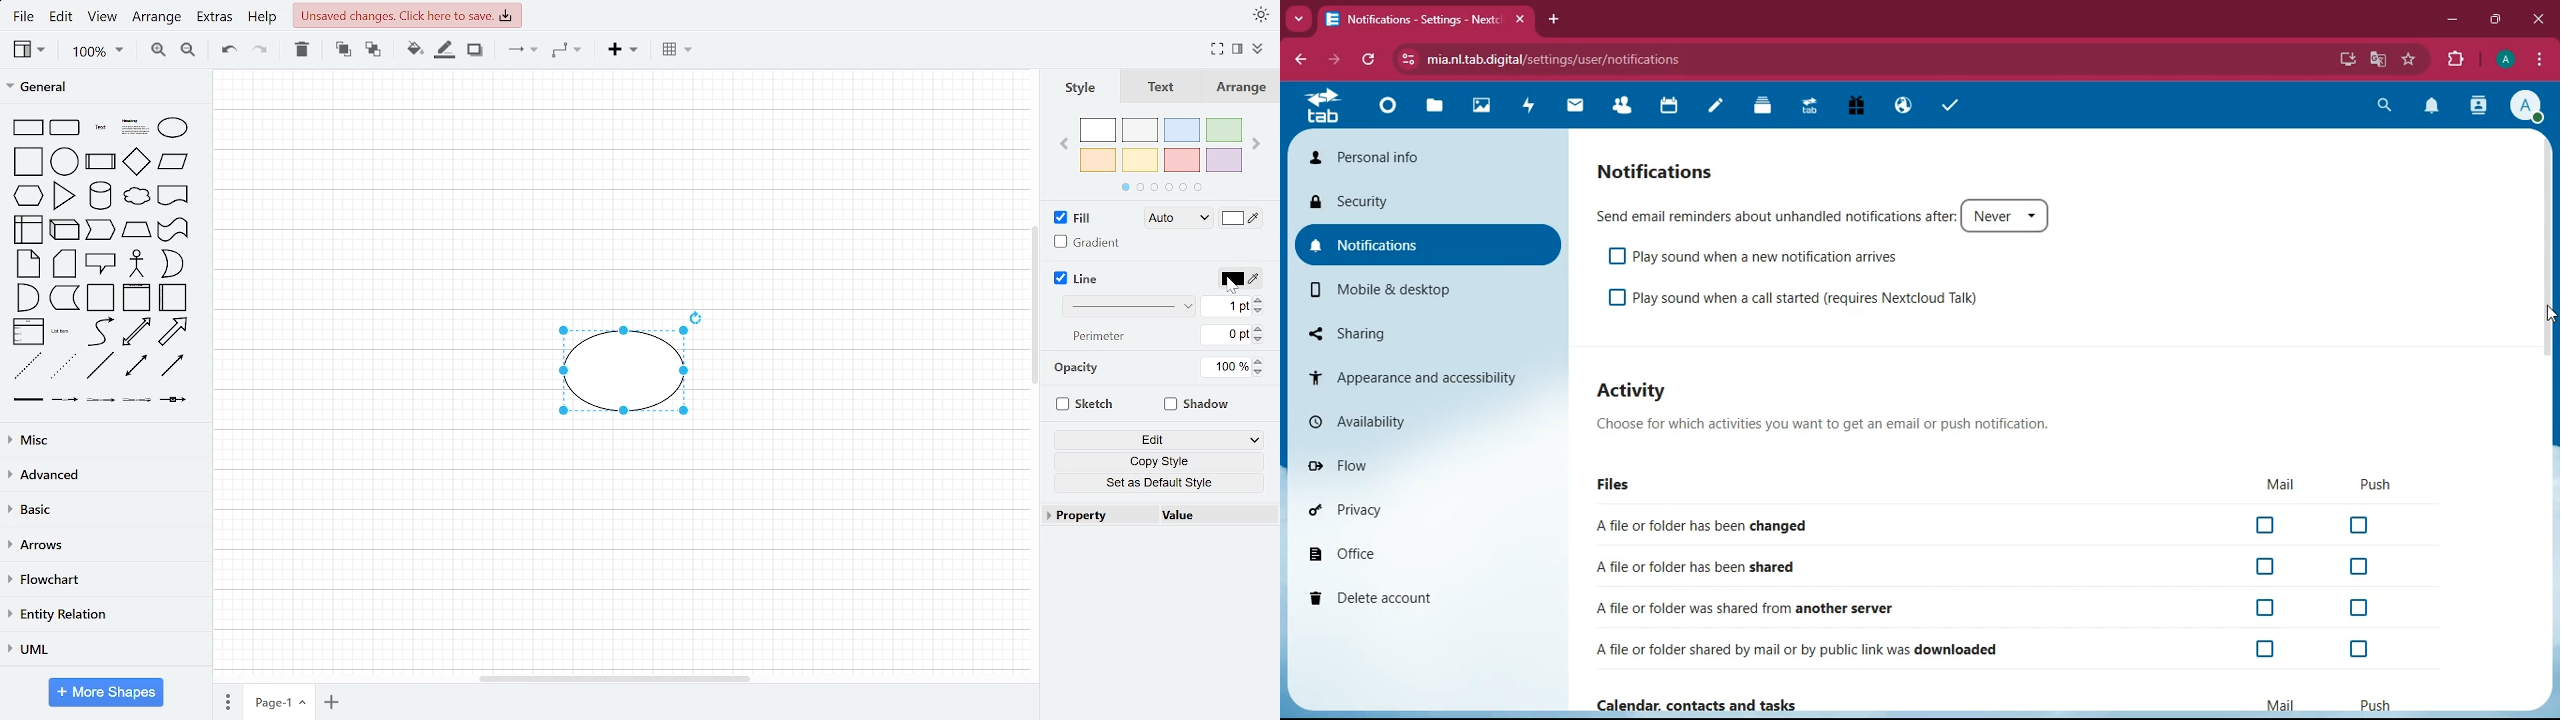 The width and height of the screenshot is (2576, 728). Describe the element at coordinates (2480, 107) in the screenshot. I see `activity` at that location.